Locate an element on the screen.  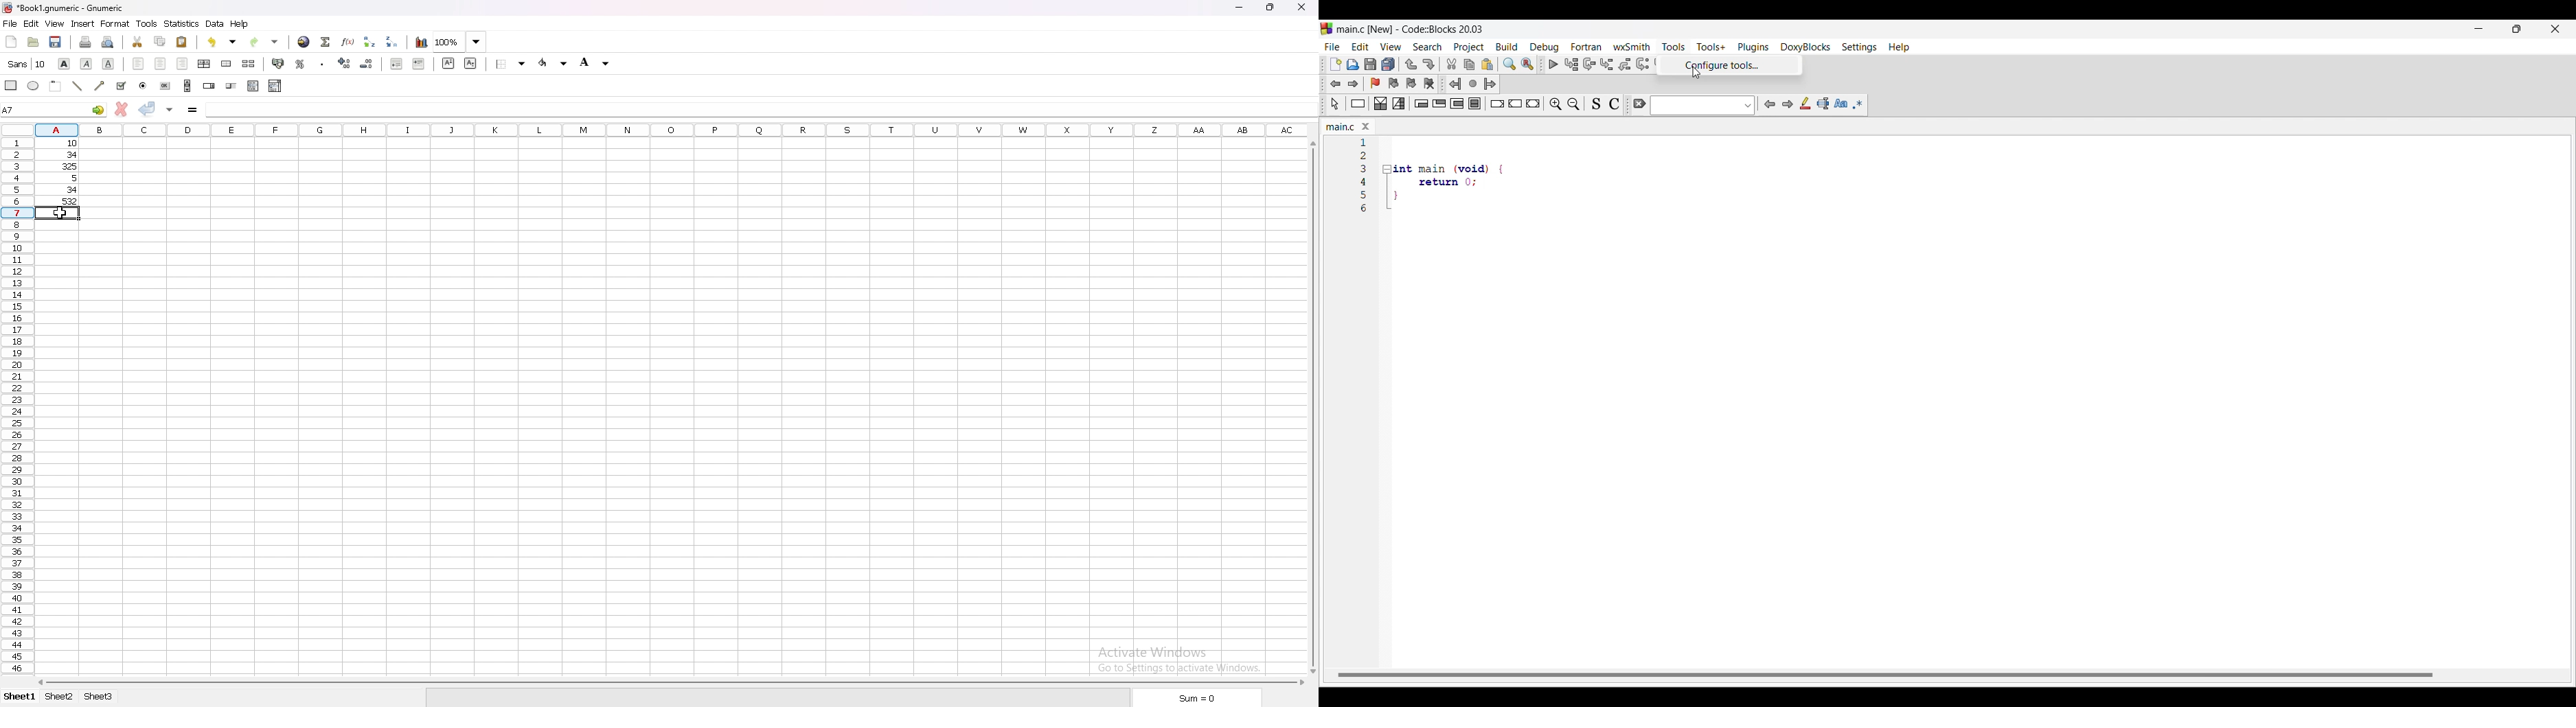
Jump back is located at coordinates (1336, 84).